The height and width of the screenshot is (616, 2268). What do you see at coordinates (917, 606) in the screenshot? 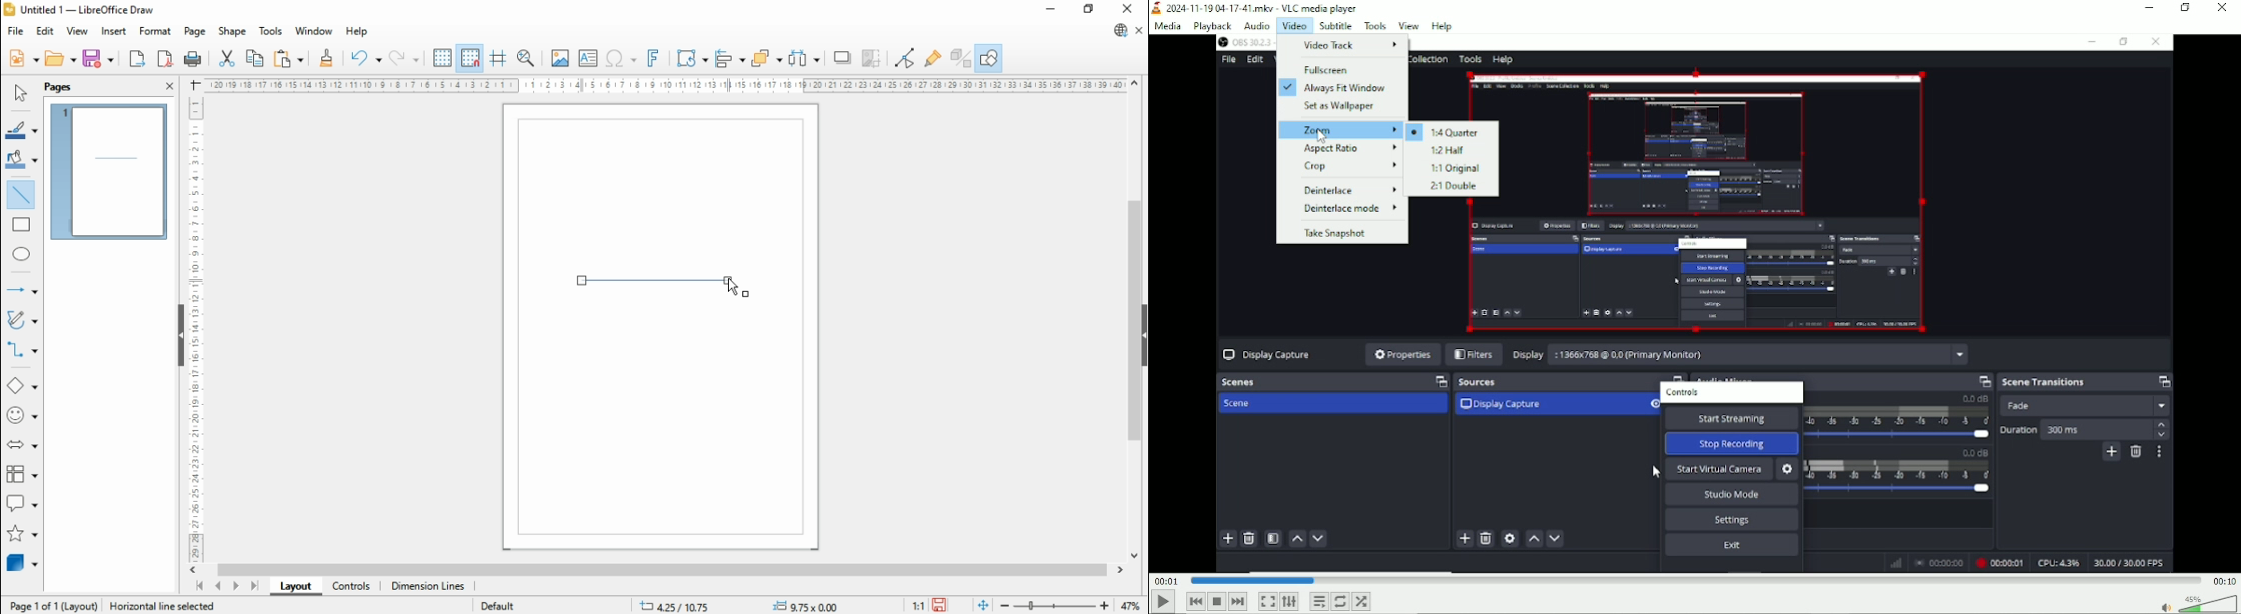
I see `1:1` at bounding box center [917, 606].